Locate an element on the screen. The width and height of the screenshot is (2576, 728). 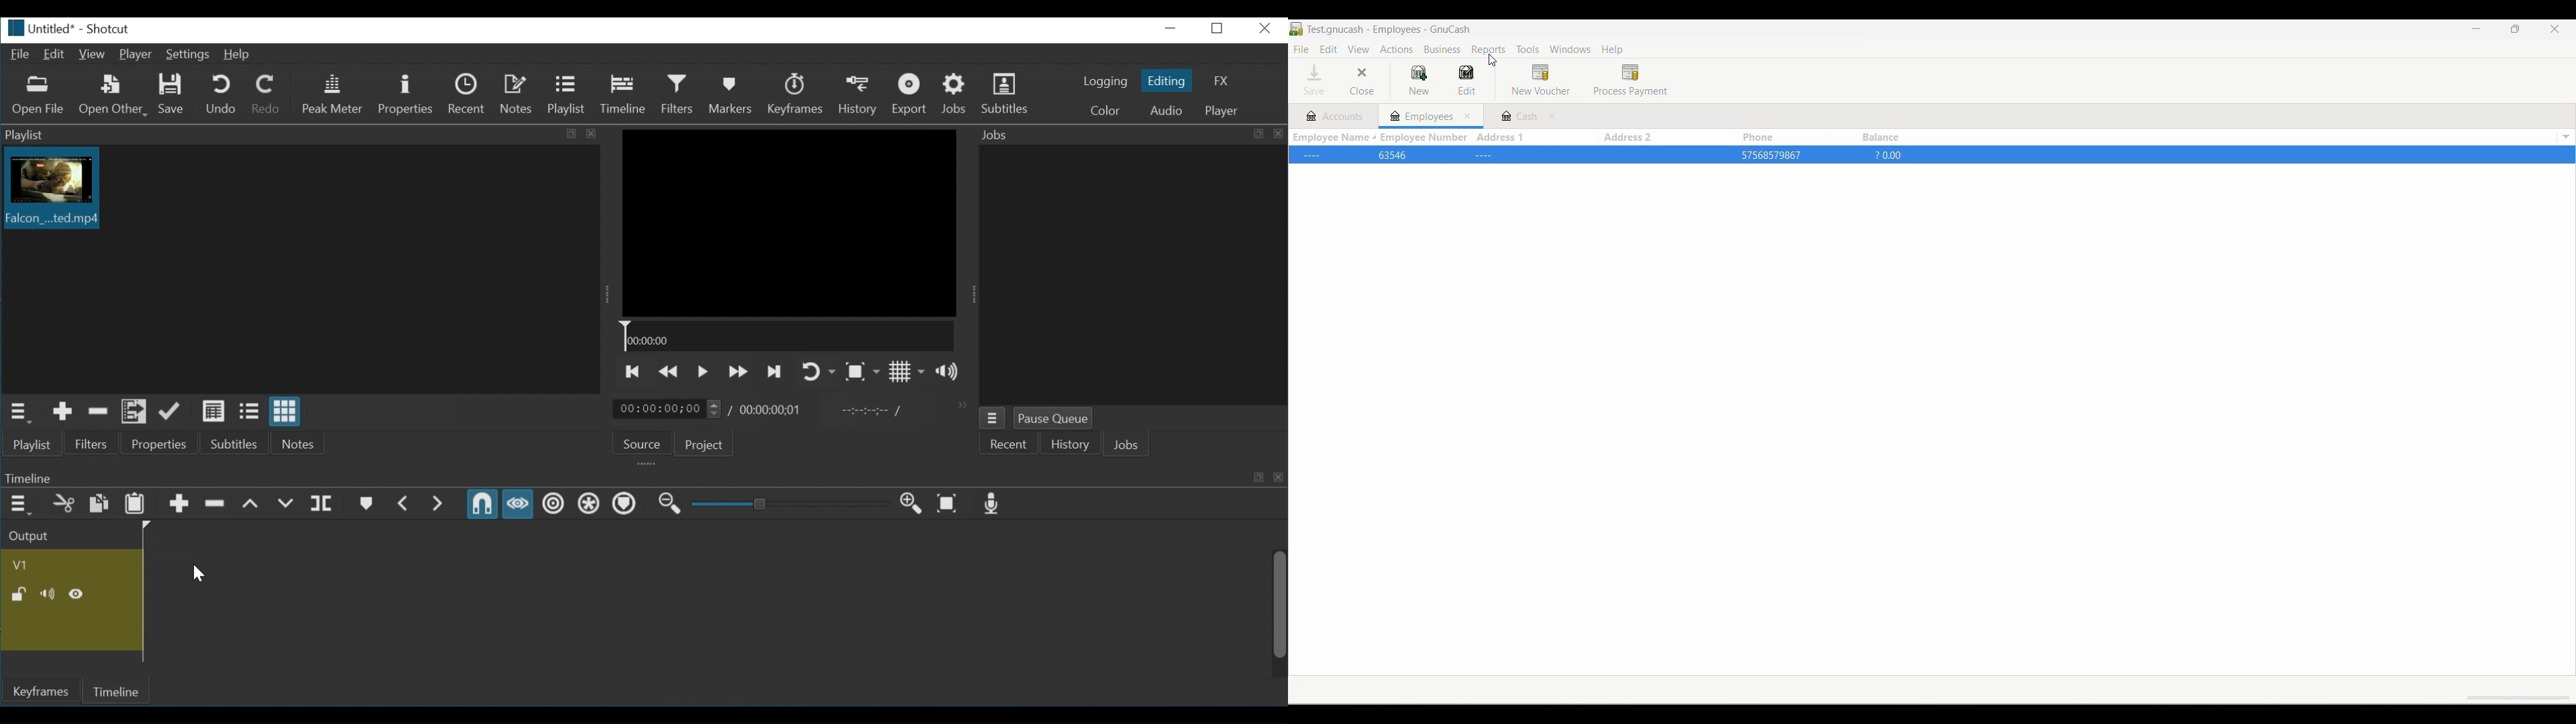
Notes is located at coordinates (517, 94).